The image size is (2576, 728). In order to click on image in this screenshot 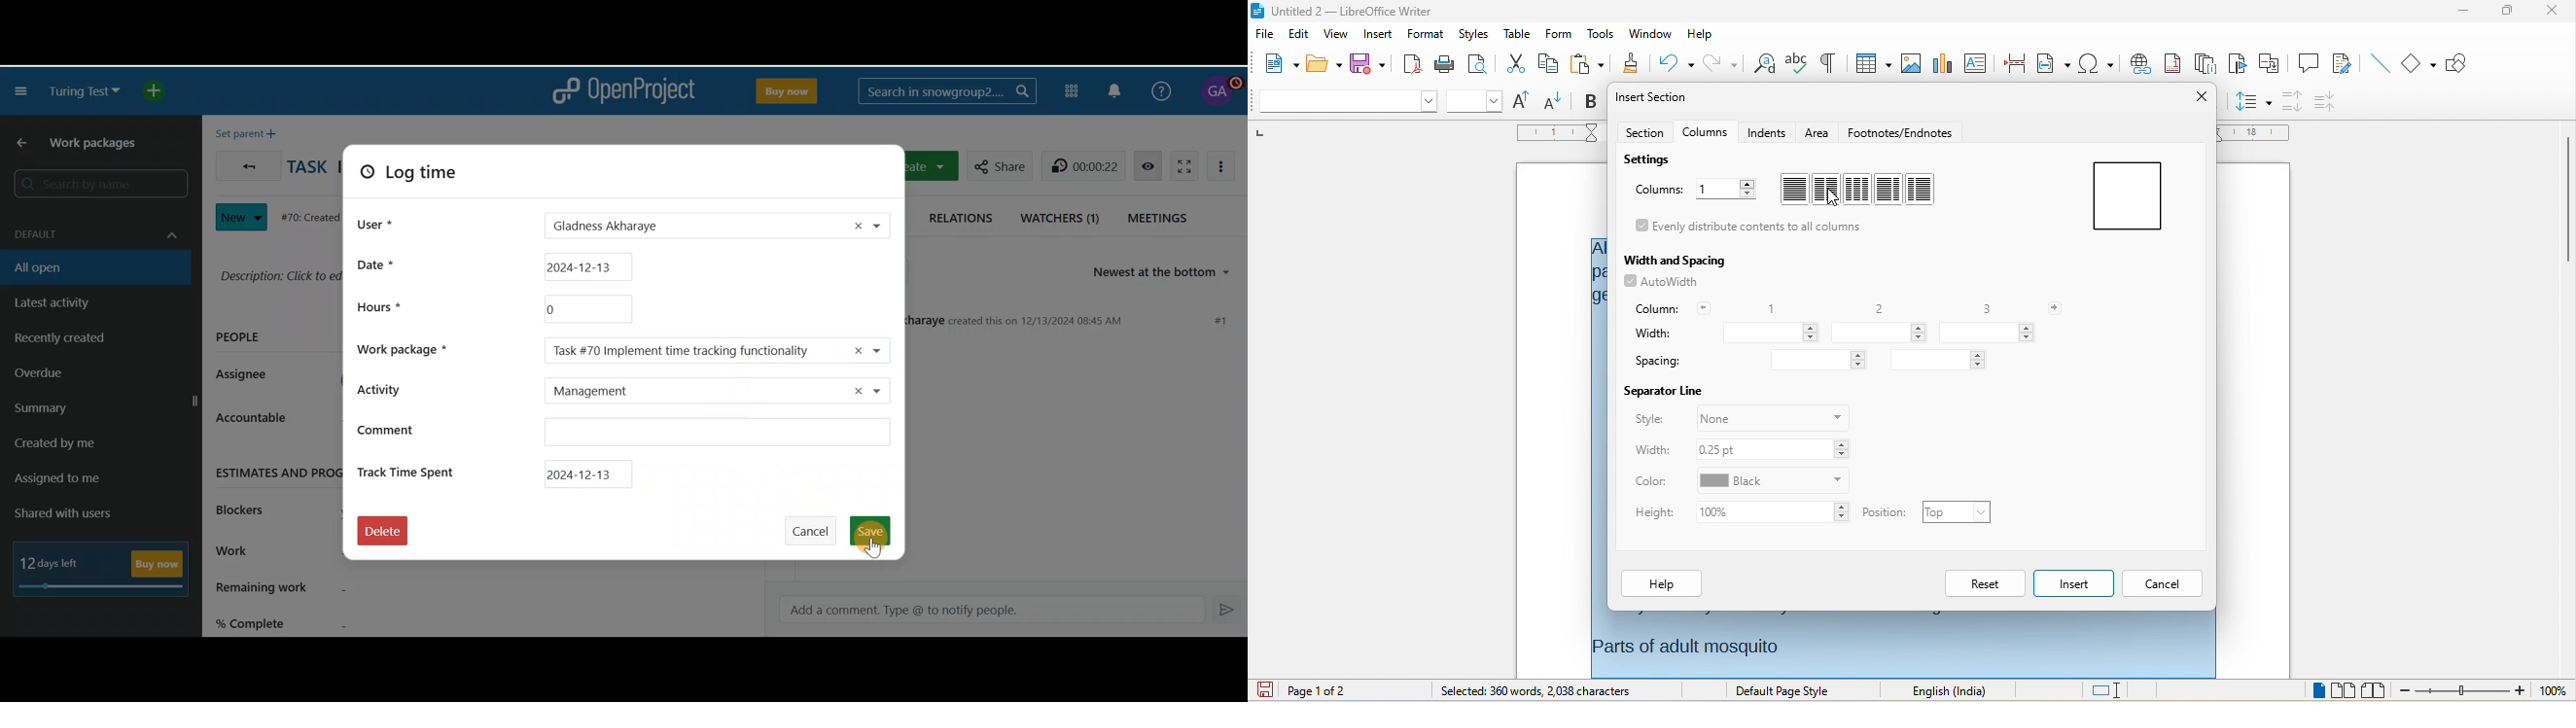, I will do `click(1912, 62)`.